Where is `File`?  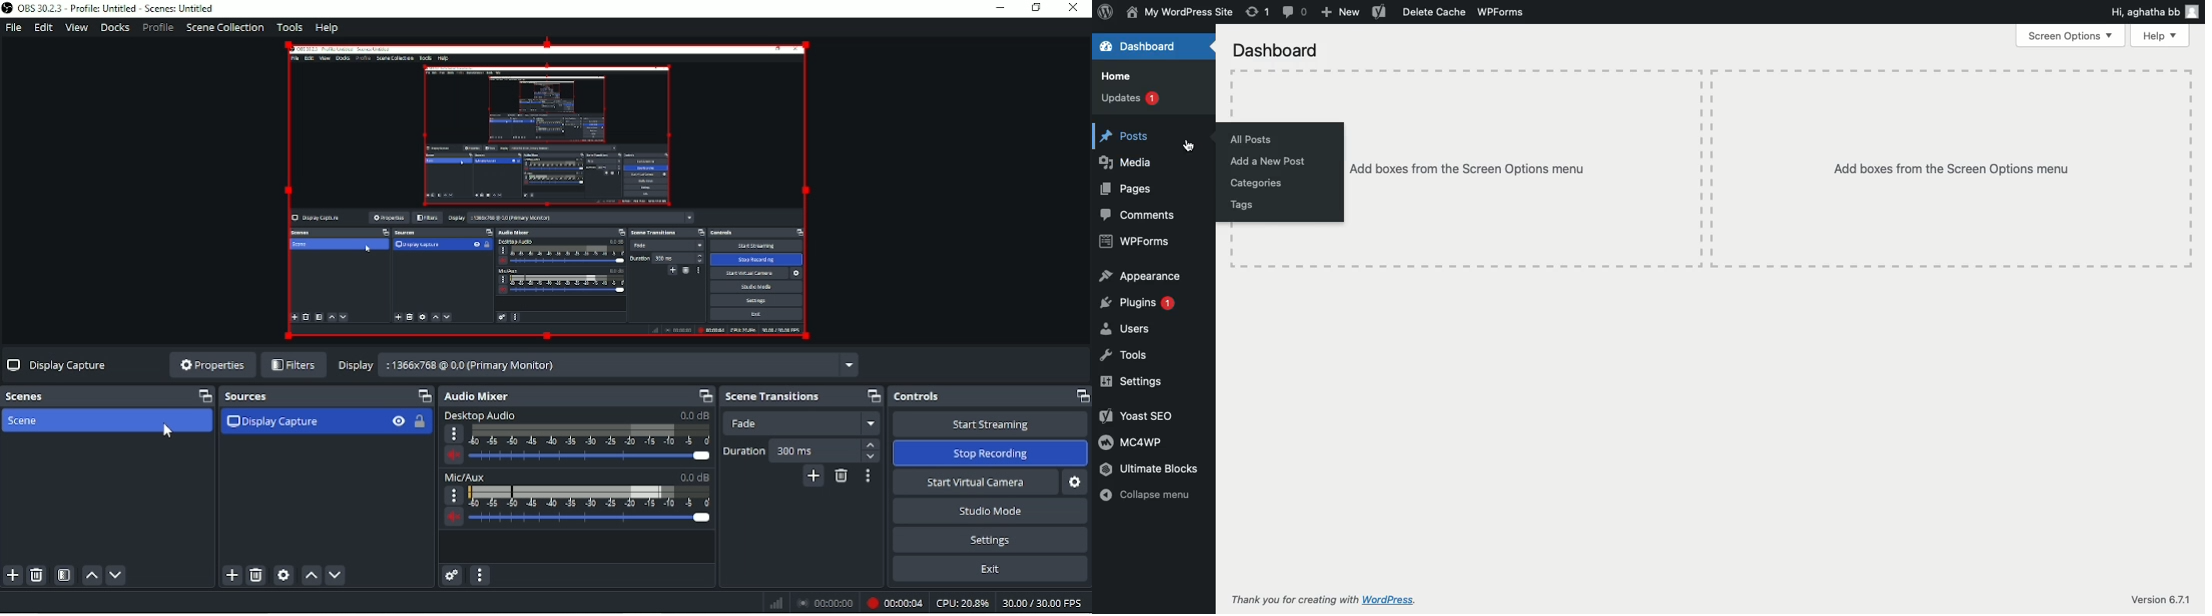 File is located at coordinates (14, 28).